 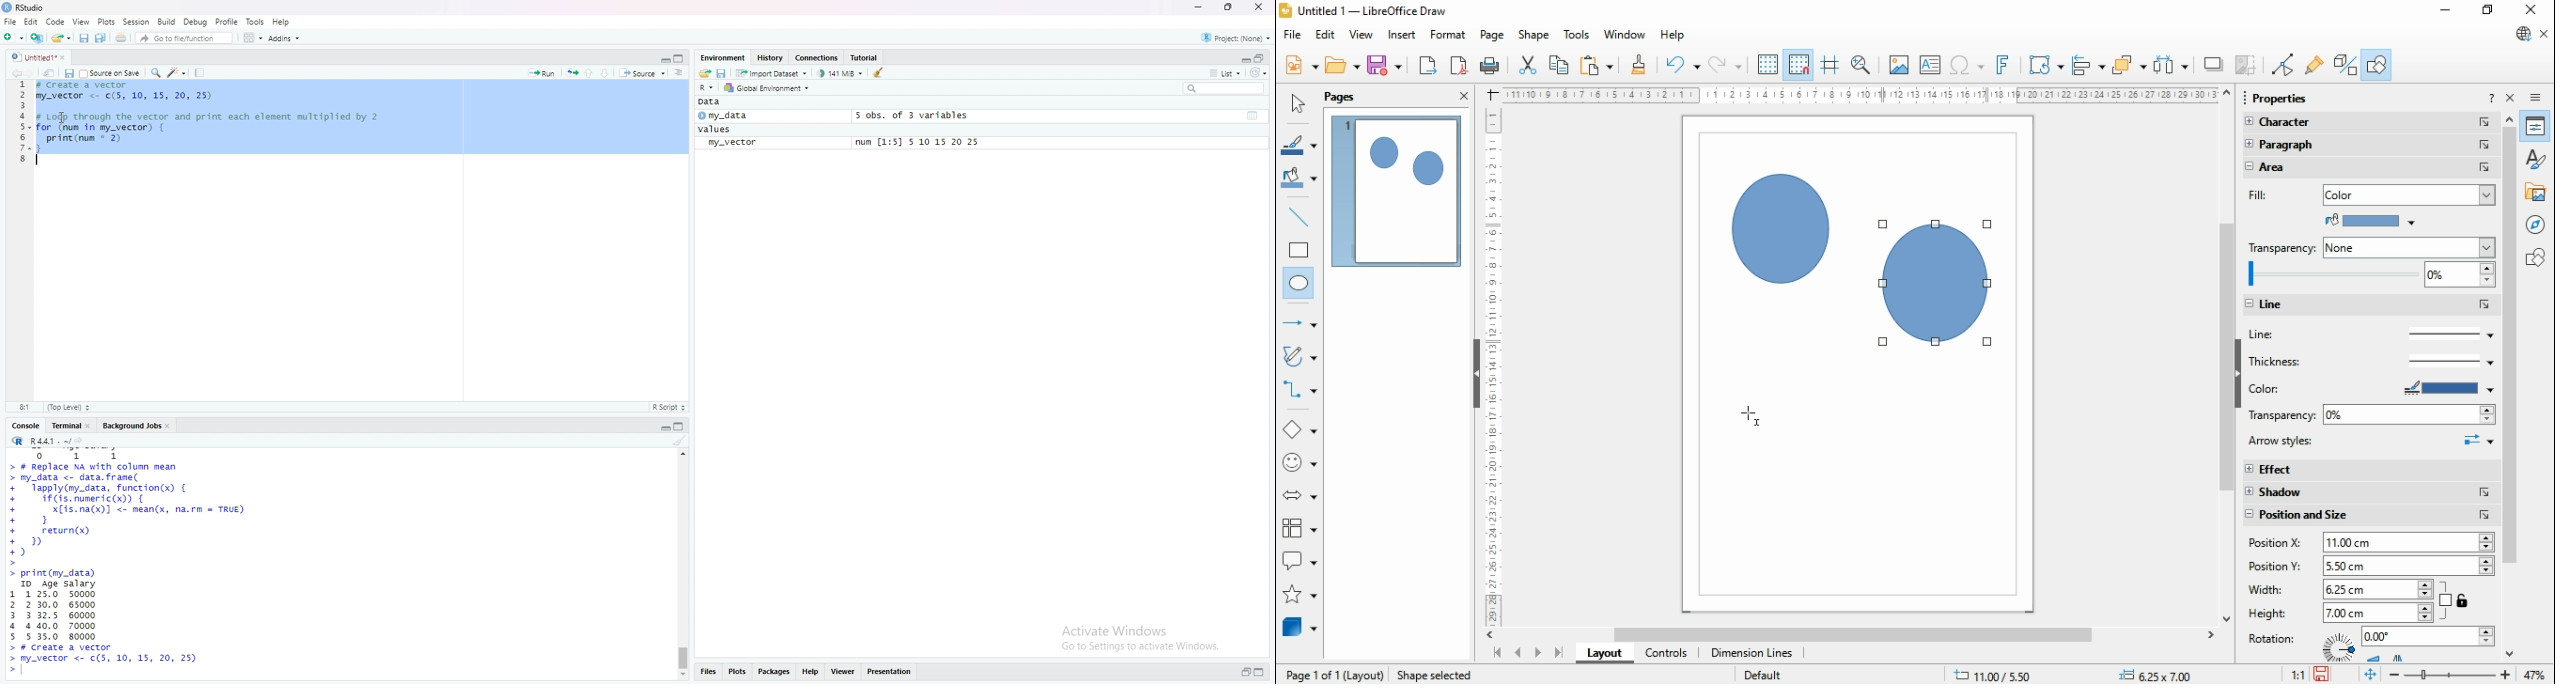 What do you see at coordinates (588, 72) in the screenshot?
I see `go to previous section` at bounding box center [588, 72].